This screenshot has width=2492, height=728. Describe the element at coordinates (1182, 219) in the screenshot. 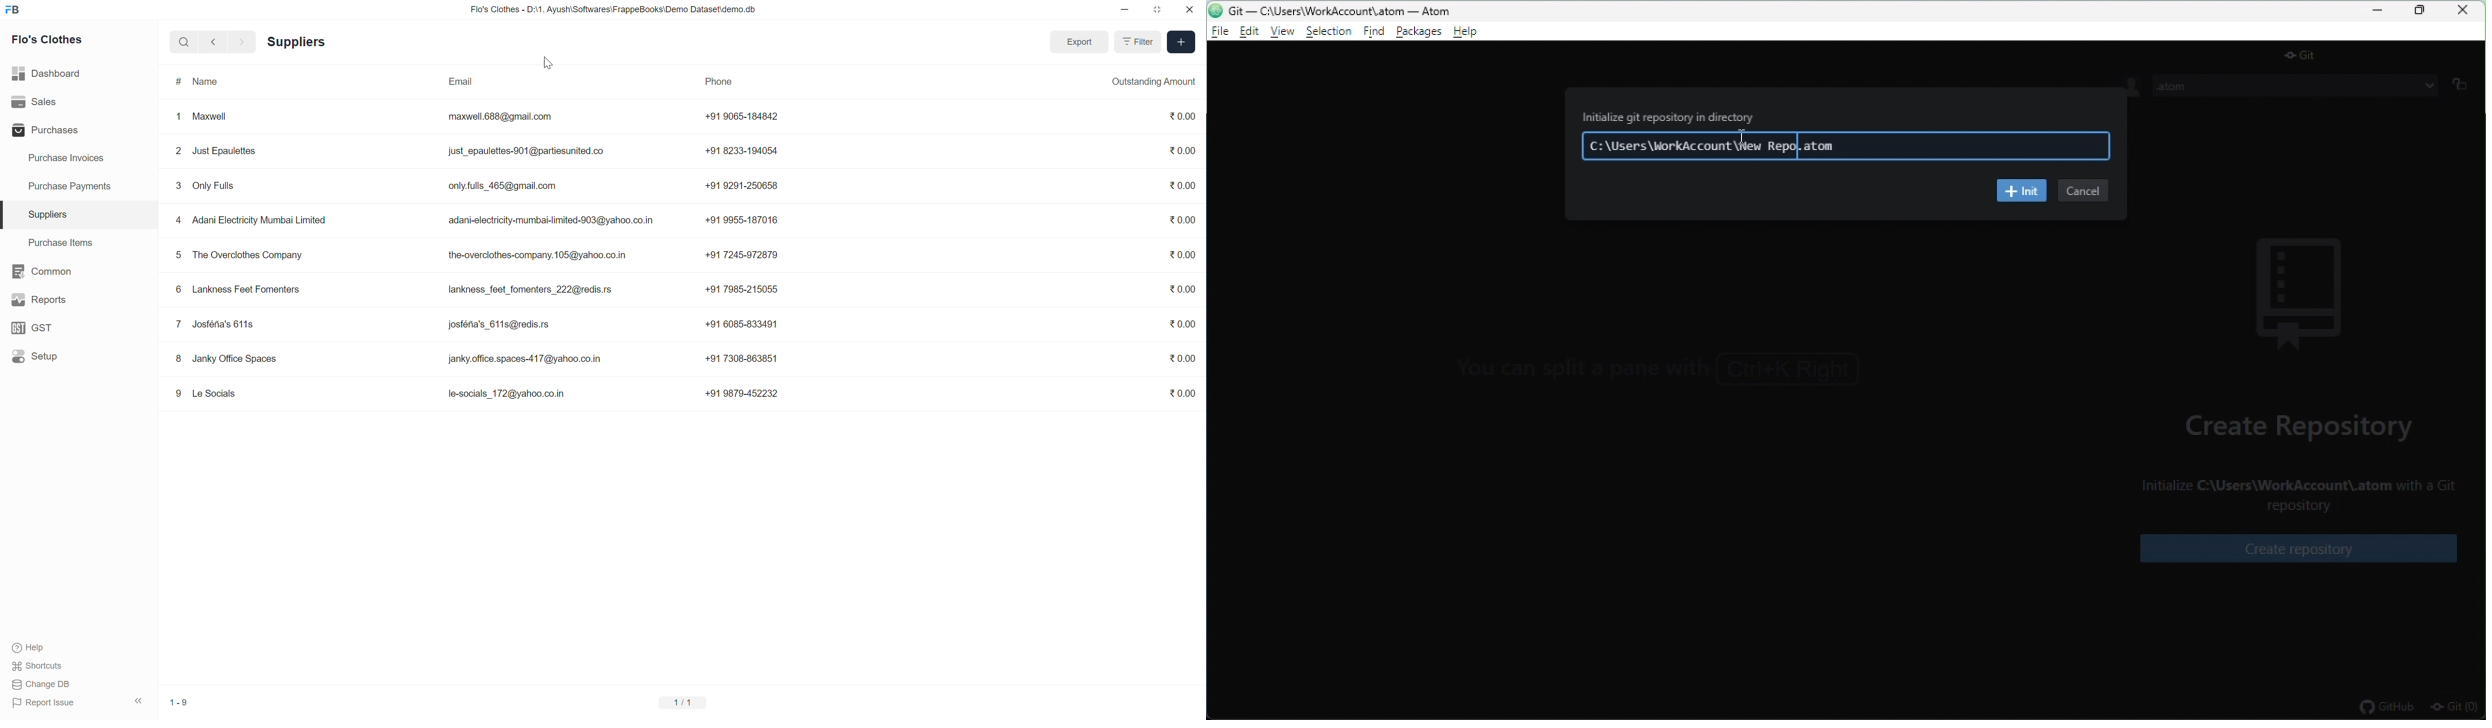

I see `0.00` at that location.